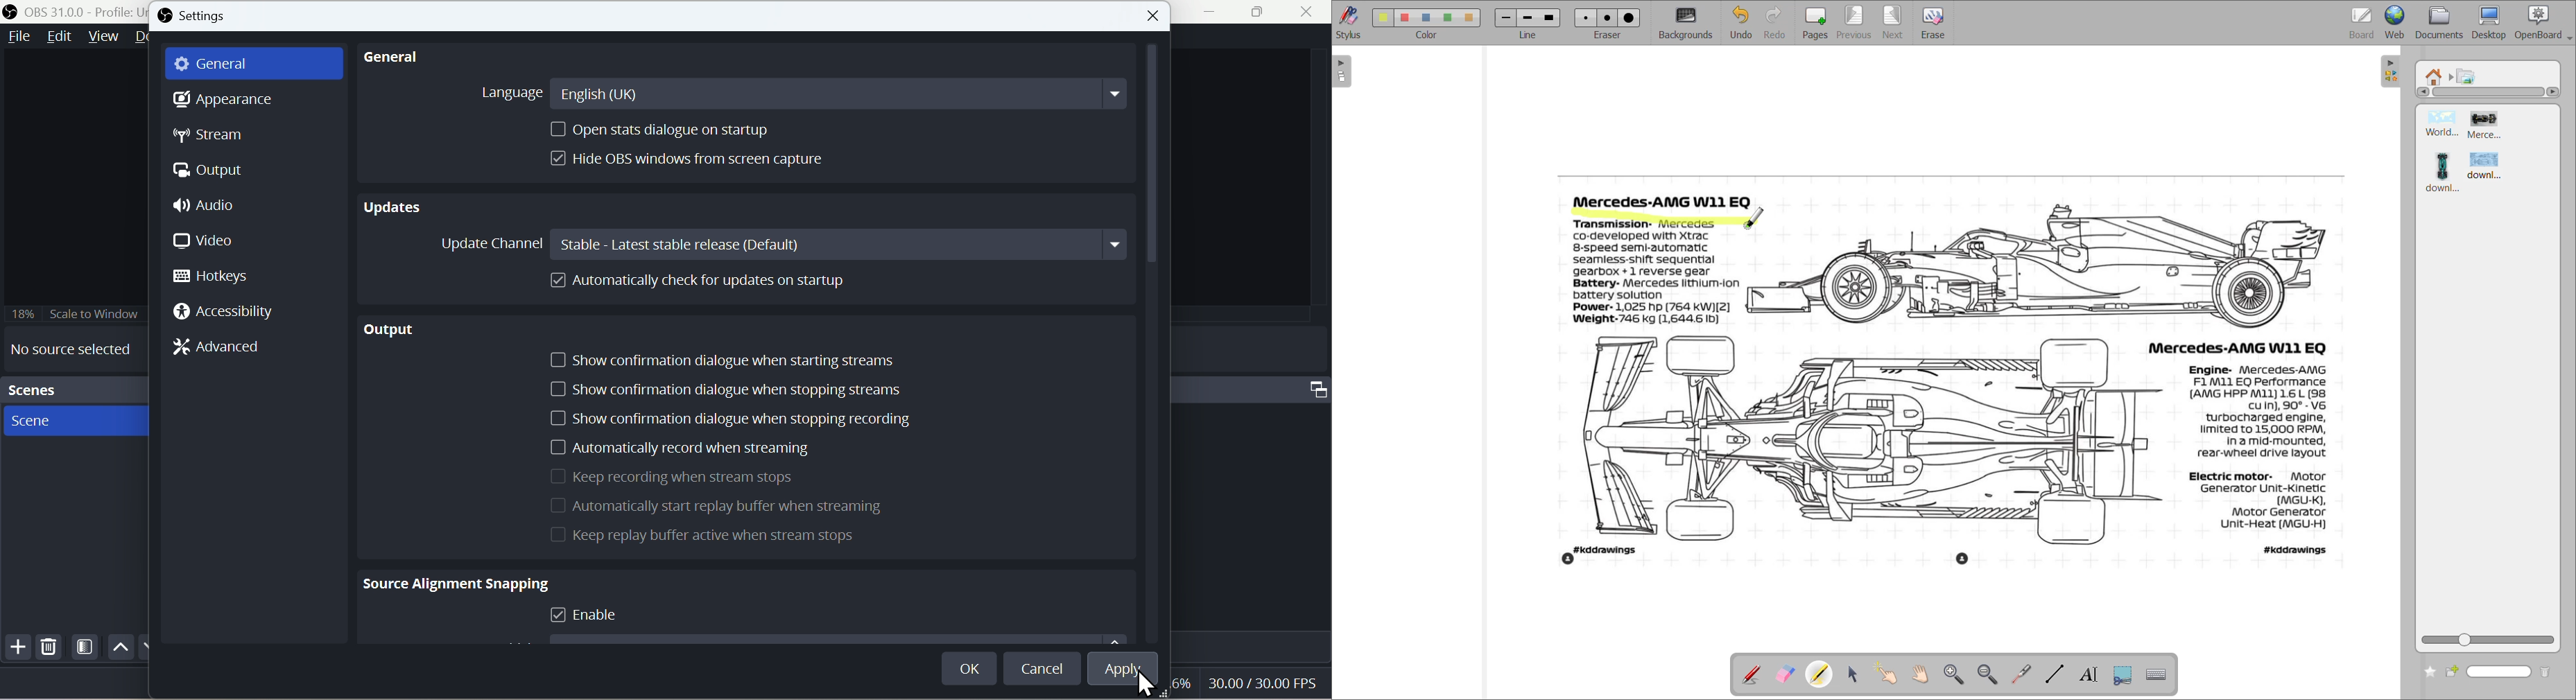 The width and height of the screenshot is (2576, 700). What do you see at coordinates (17, 646) in the screenshot?
I see `Add file` at bounding box center [17, 646].